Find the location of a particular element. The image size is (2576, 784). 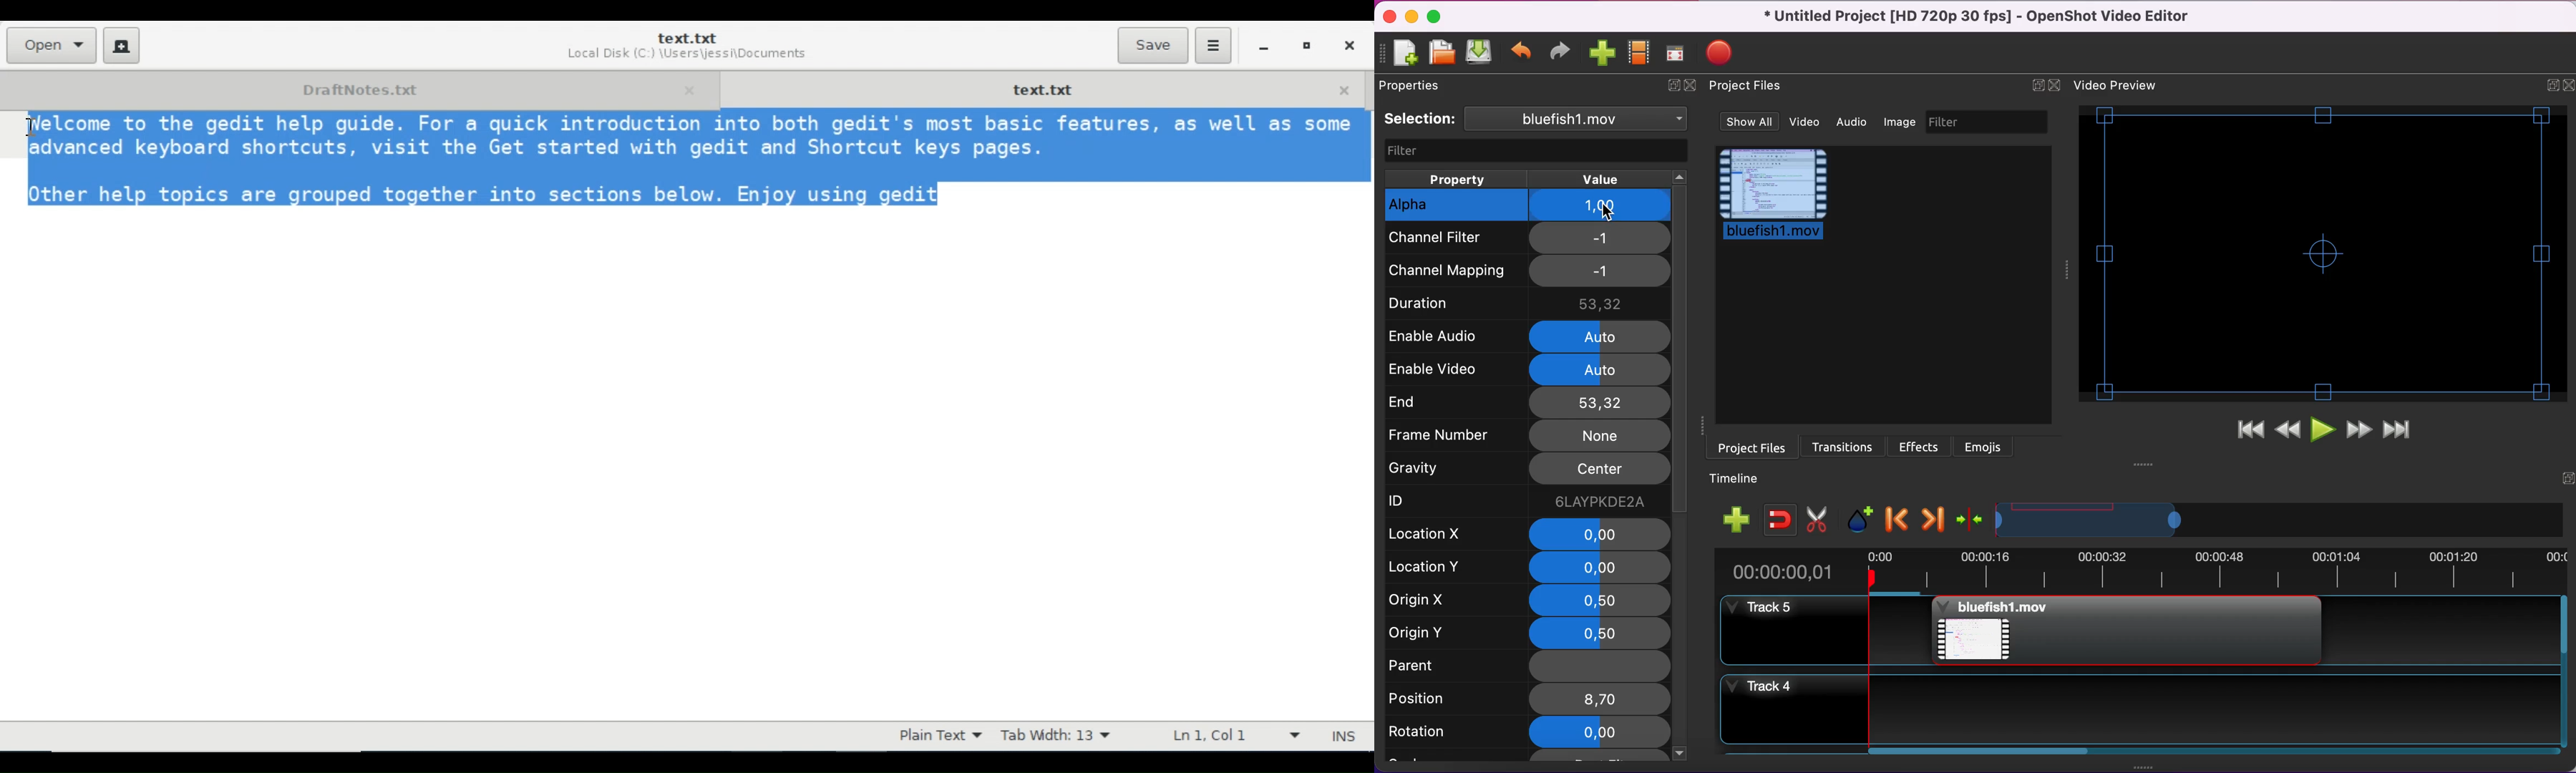

Restore is located at coordinates (1307, 44).